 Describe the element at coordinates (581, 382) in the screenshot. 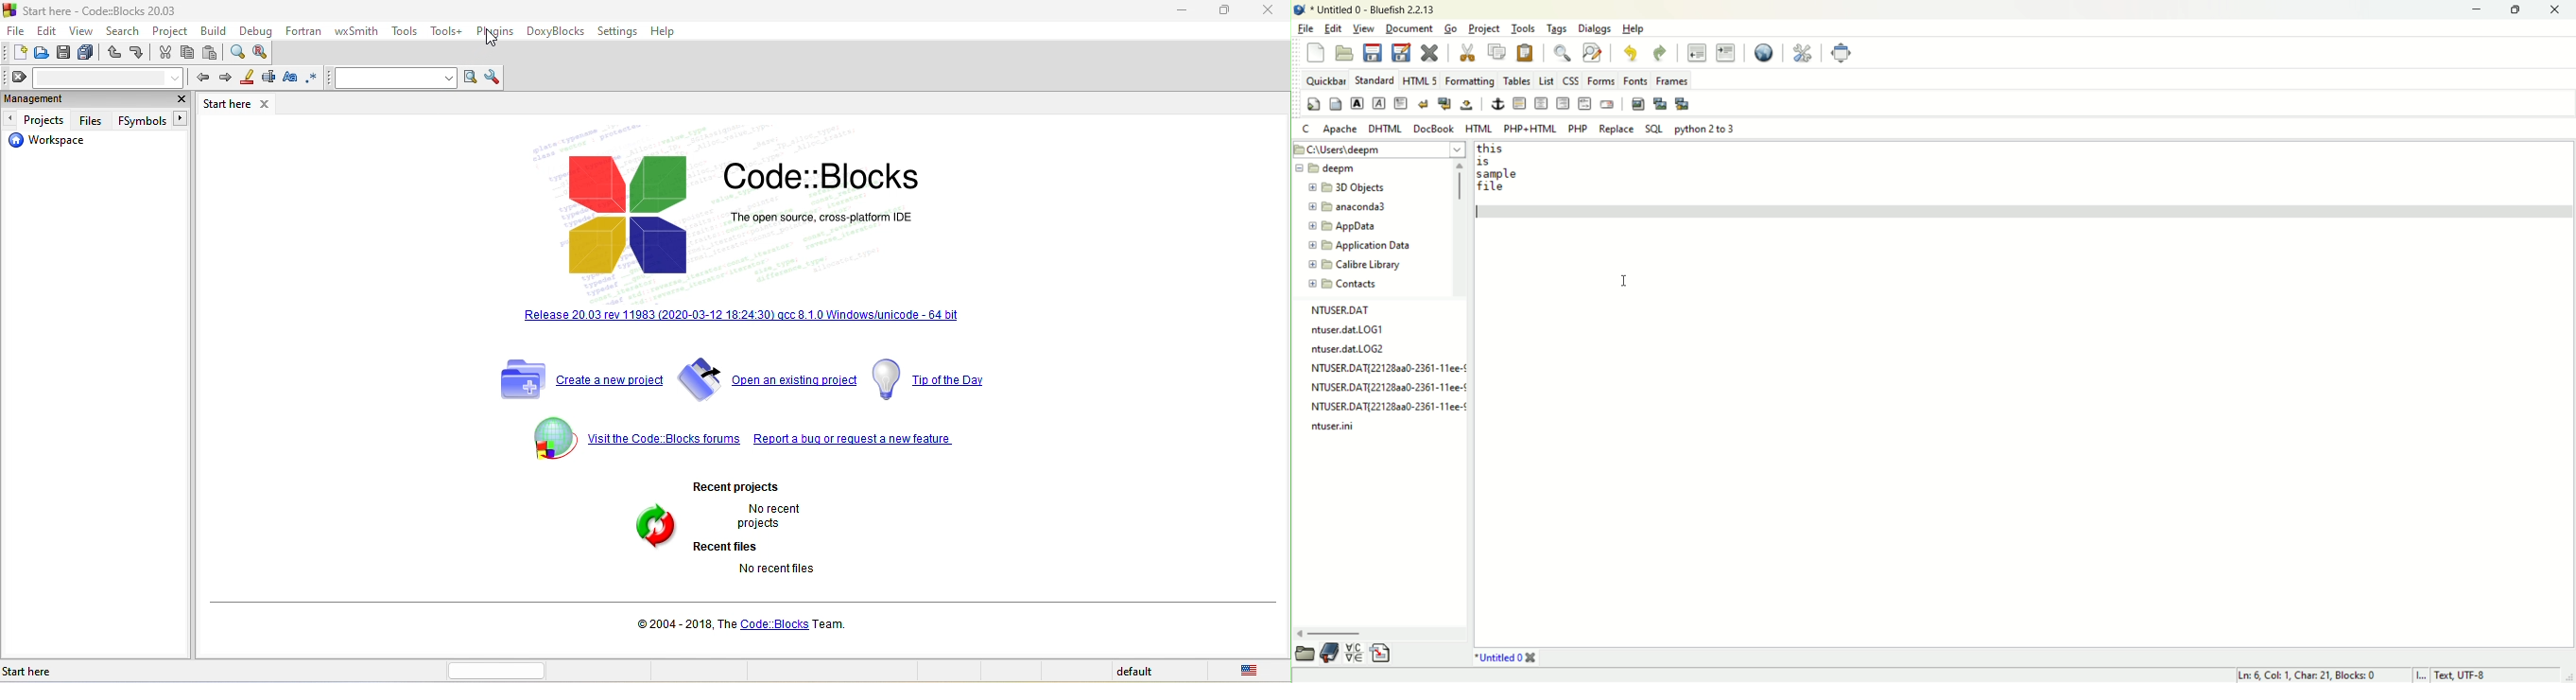

I see `create a new project` at that location.